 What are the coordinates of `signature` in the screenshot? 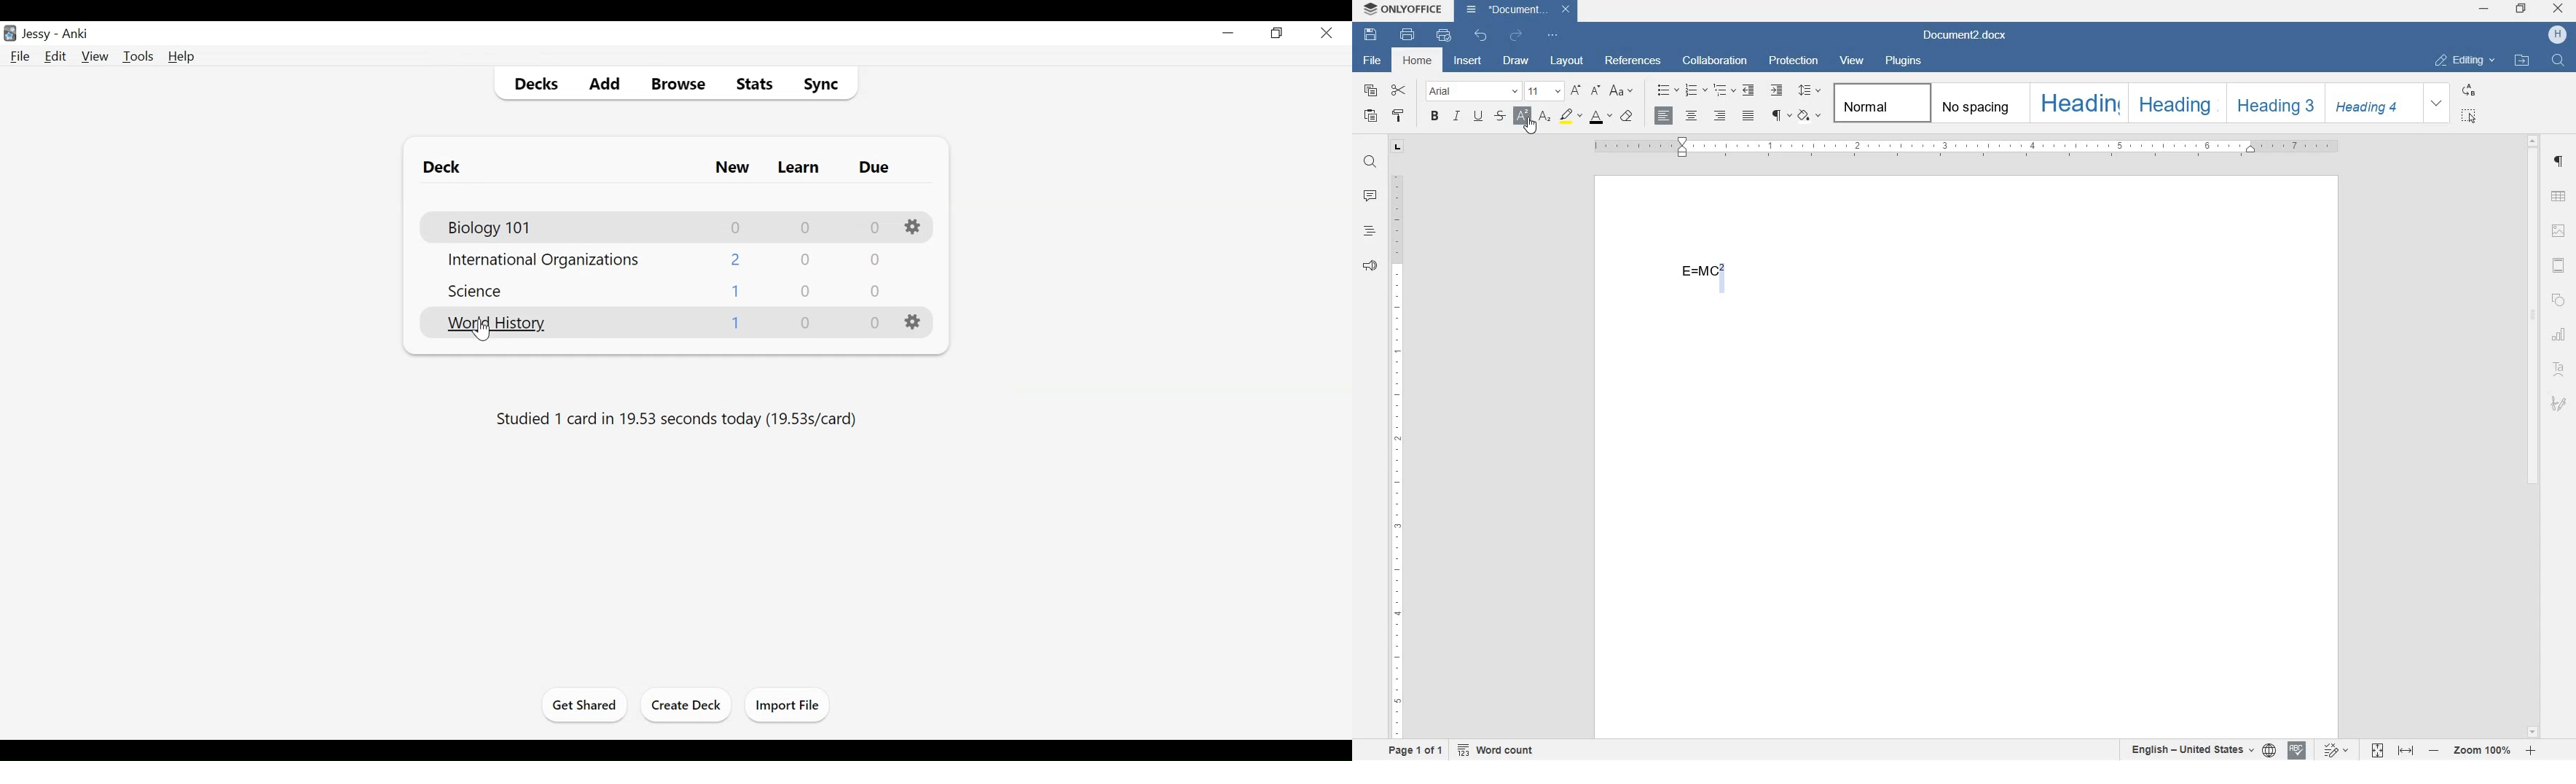 It's located at (2560, 405).